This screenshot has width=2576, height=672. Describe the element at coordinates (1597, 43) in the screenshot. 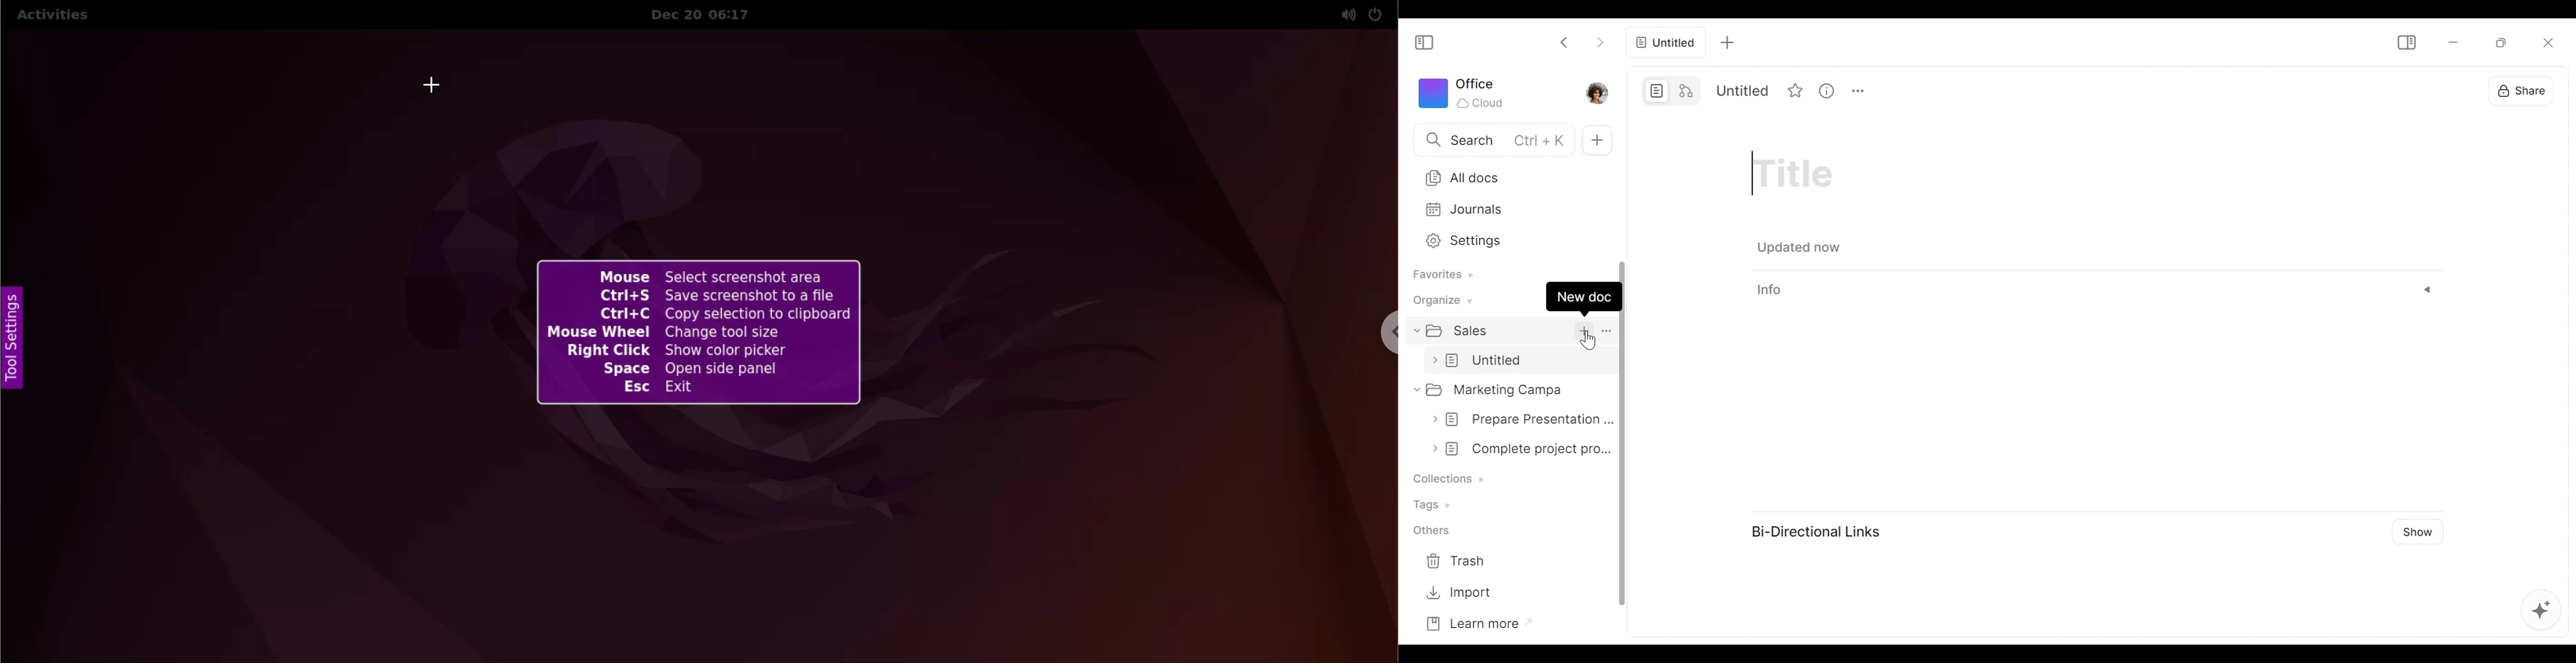

I see `Click to go forward` at that location.